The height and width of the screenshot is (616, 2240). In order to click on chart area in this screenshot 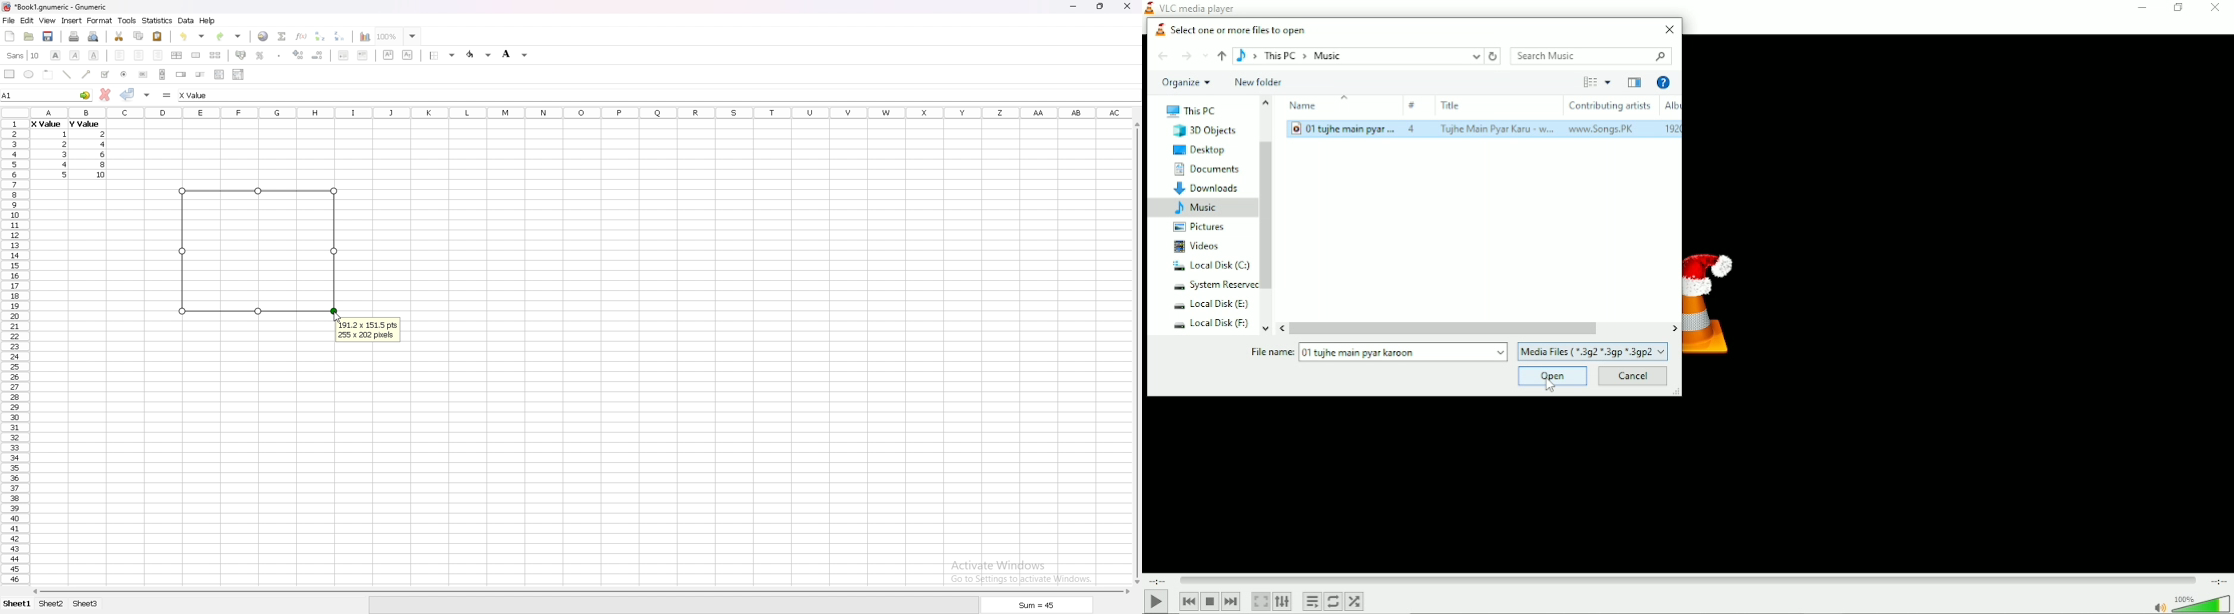, I will do `click(258, 250)`.